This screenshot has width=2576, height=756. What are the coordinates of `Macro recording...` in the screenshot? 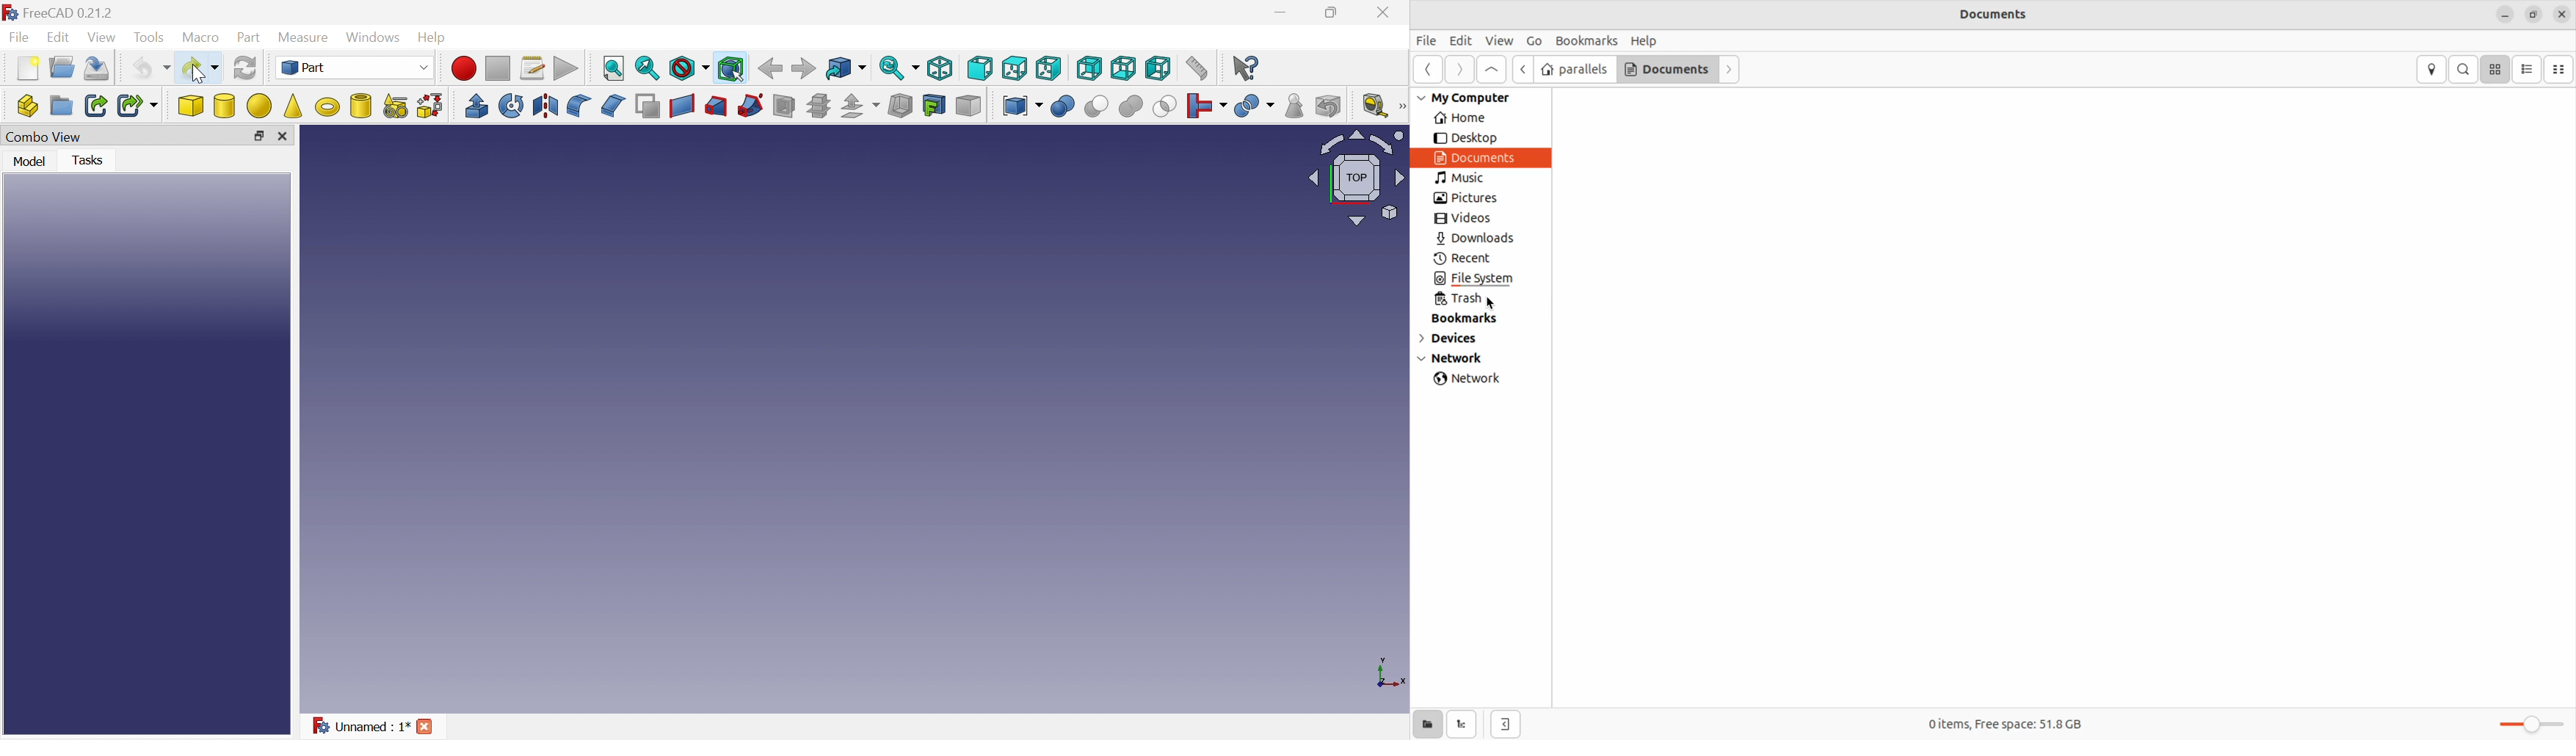 It's located at (465, 69).